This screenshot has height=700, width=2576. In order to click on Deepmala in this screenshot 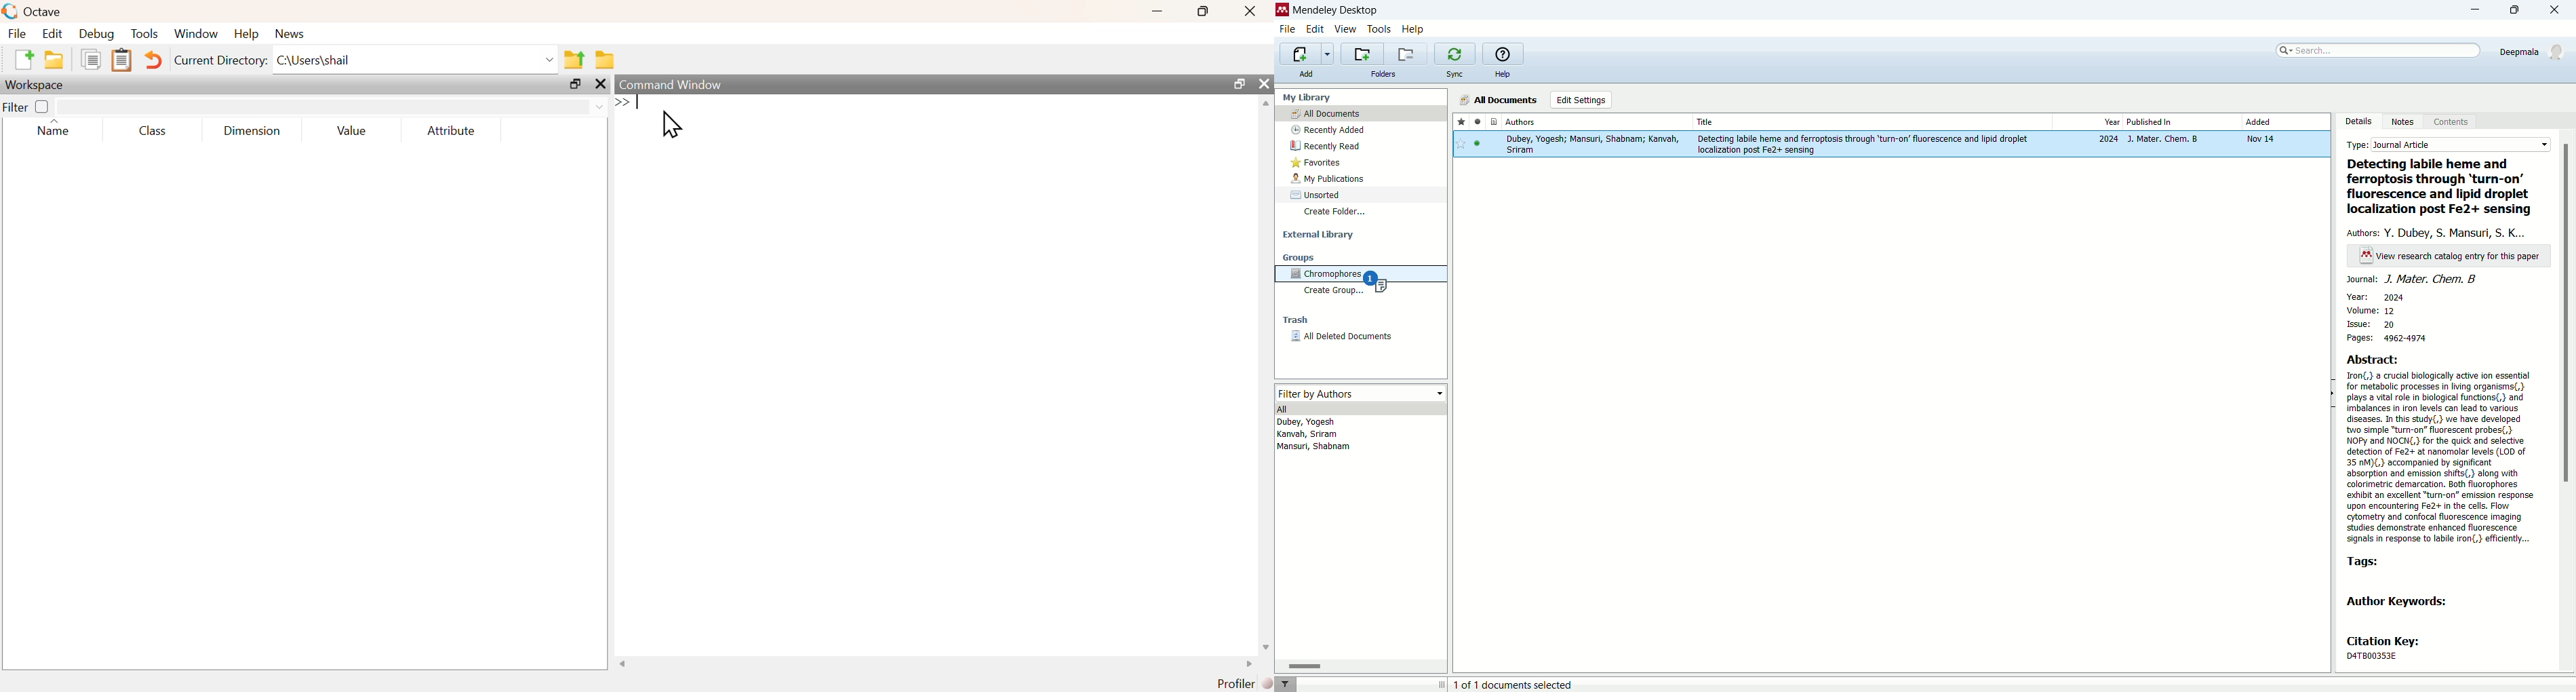, I will do `click(2533, 50)`.